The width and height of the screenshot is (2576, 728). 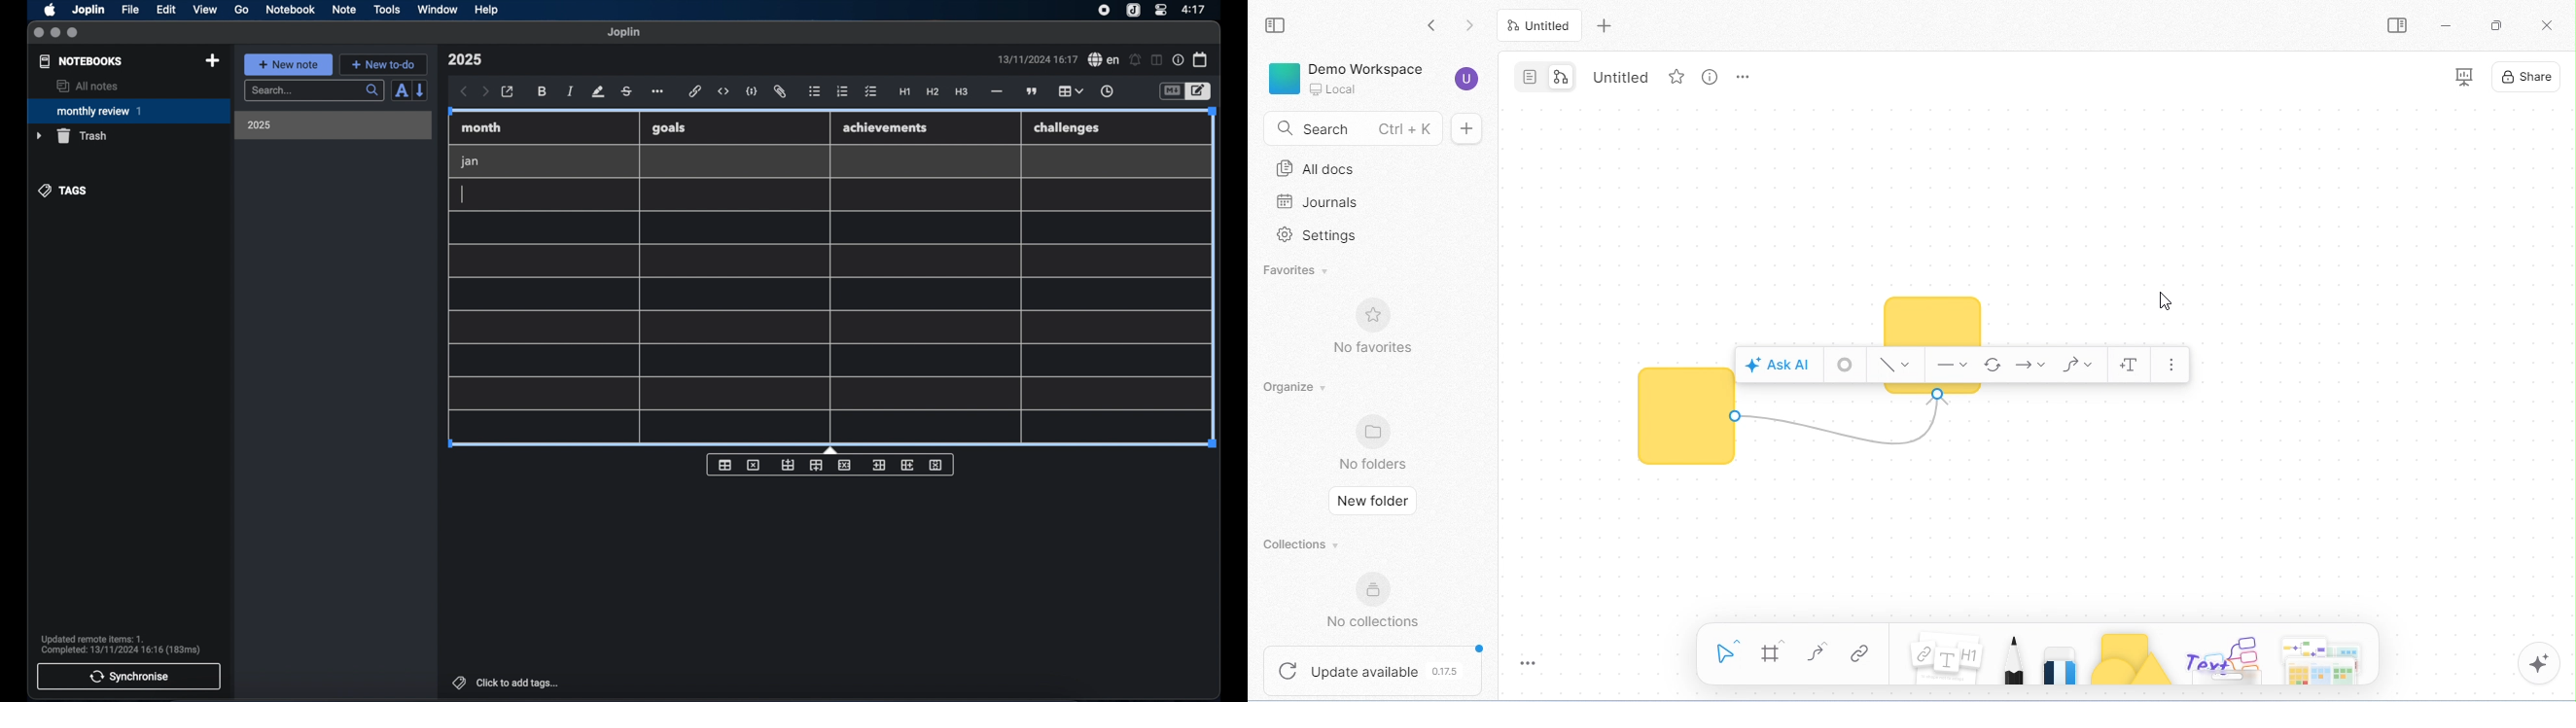 I want to click on strikethrough, so click(x=626, y=92).